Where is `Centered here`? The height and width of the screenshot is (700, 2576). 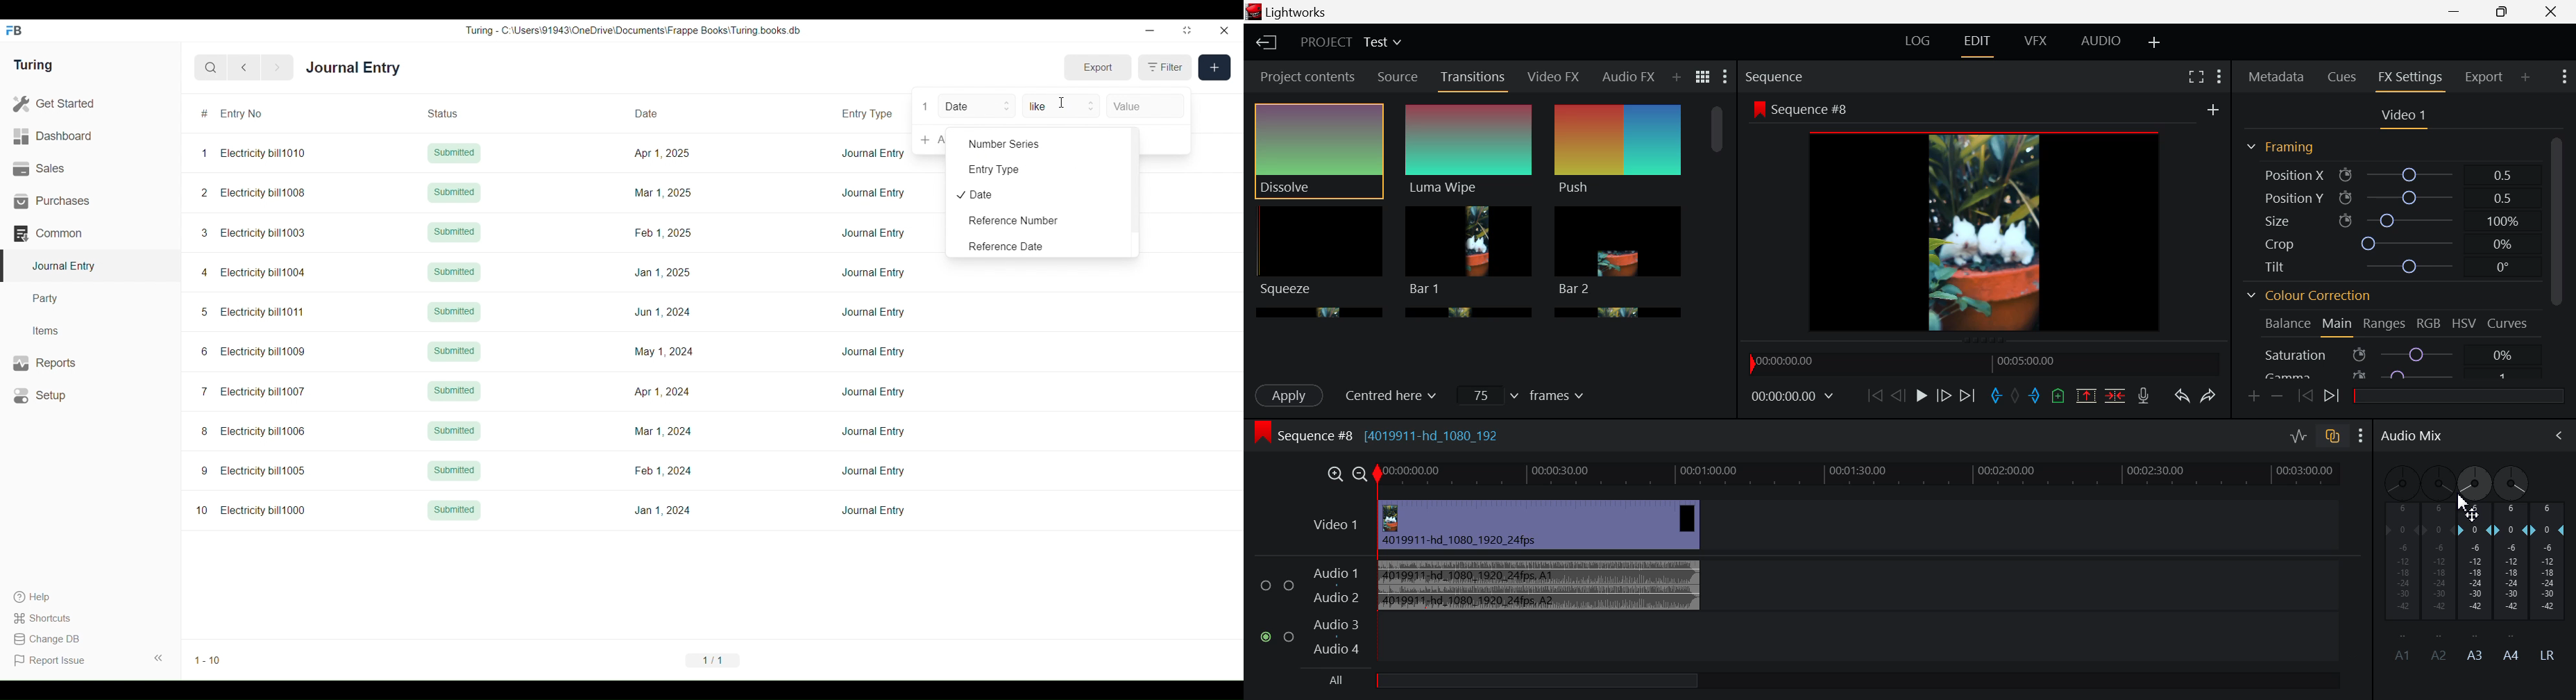
Centered here is located at coordinates (1397, 394).